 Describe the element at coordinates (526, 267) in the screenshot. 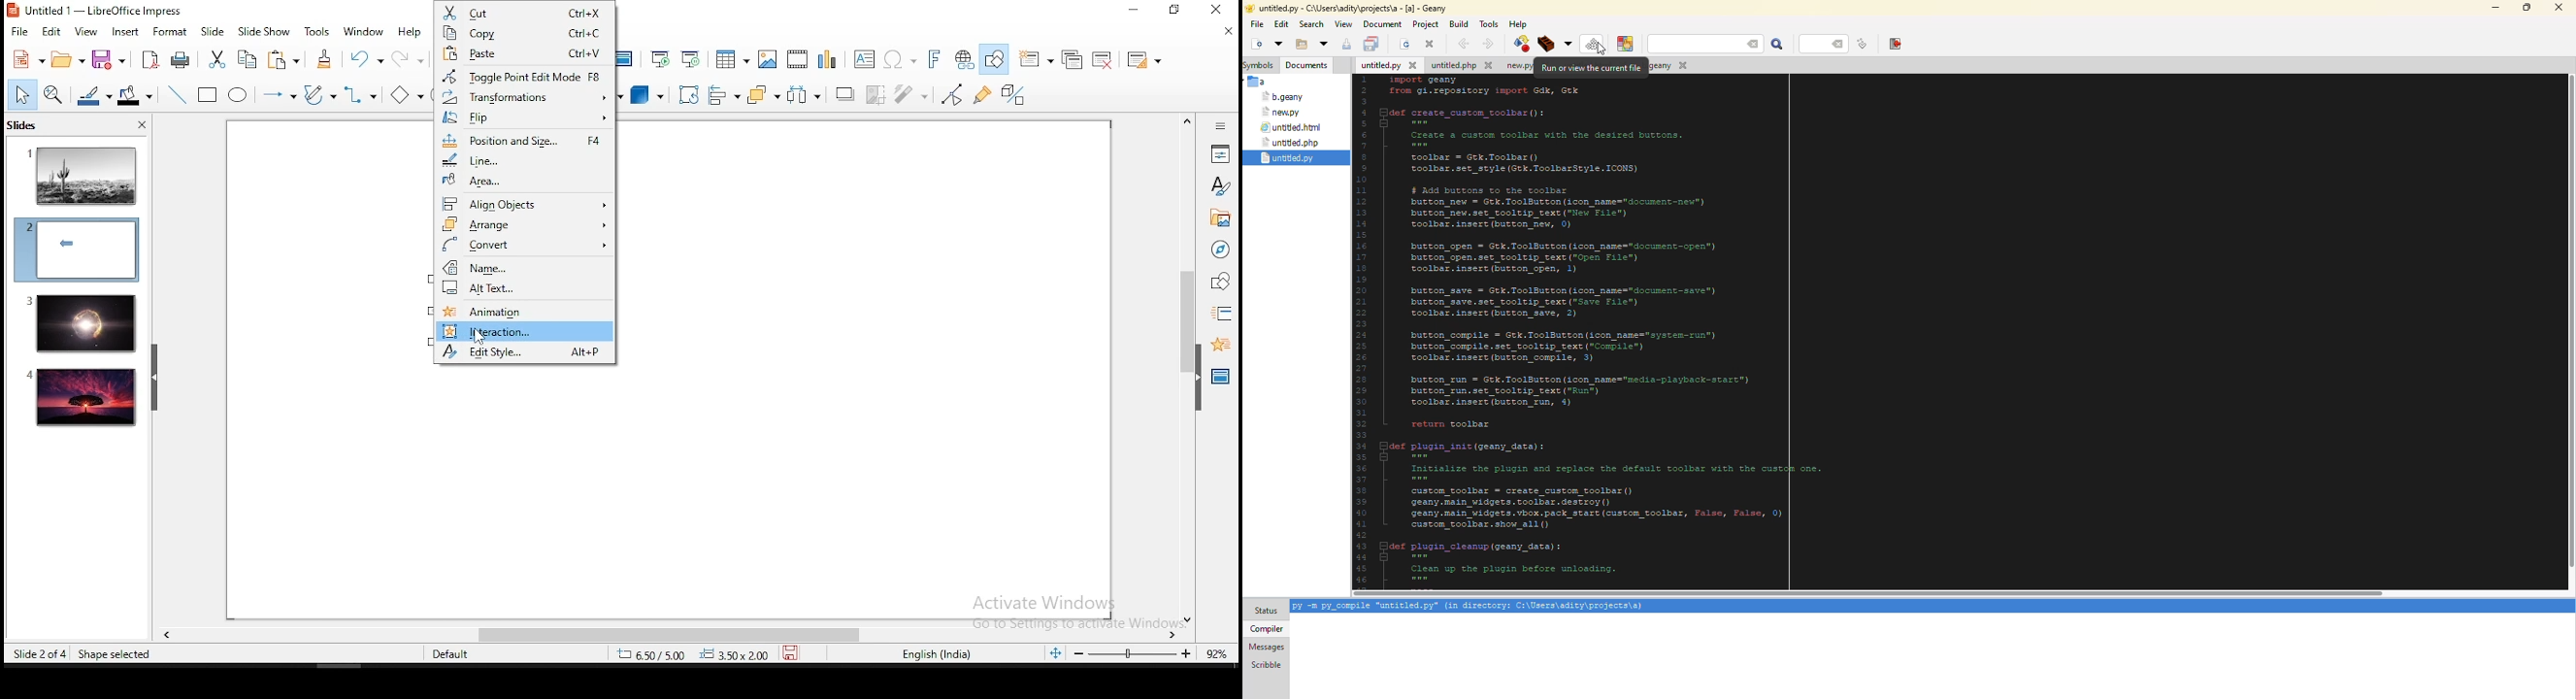

I see `name` at that location.